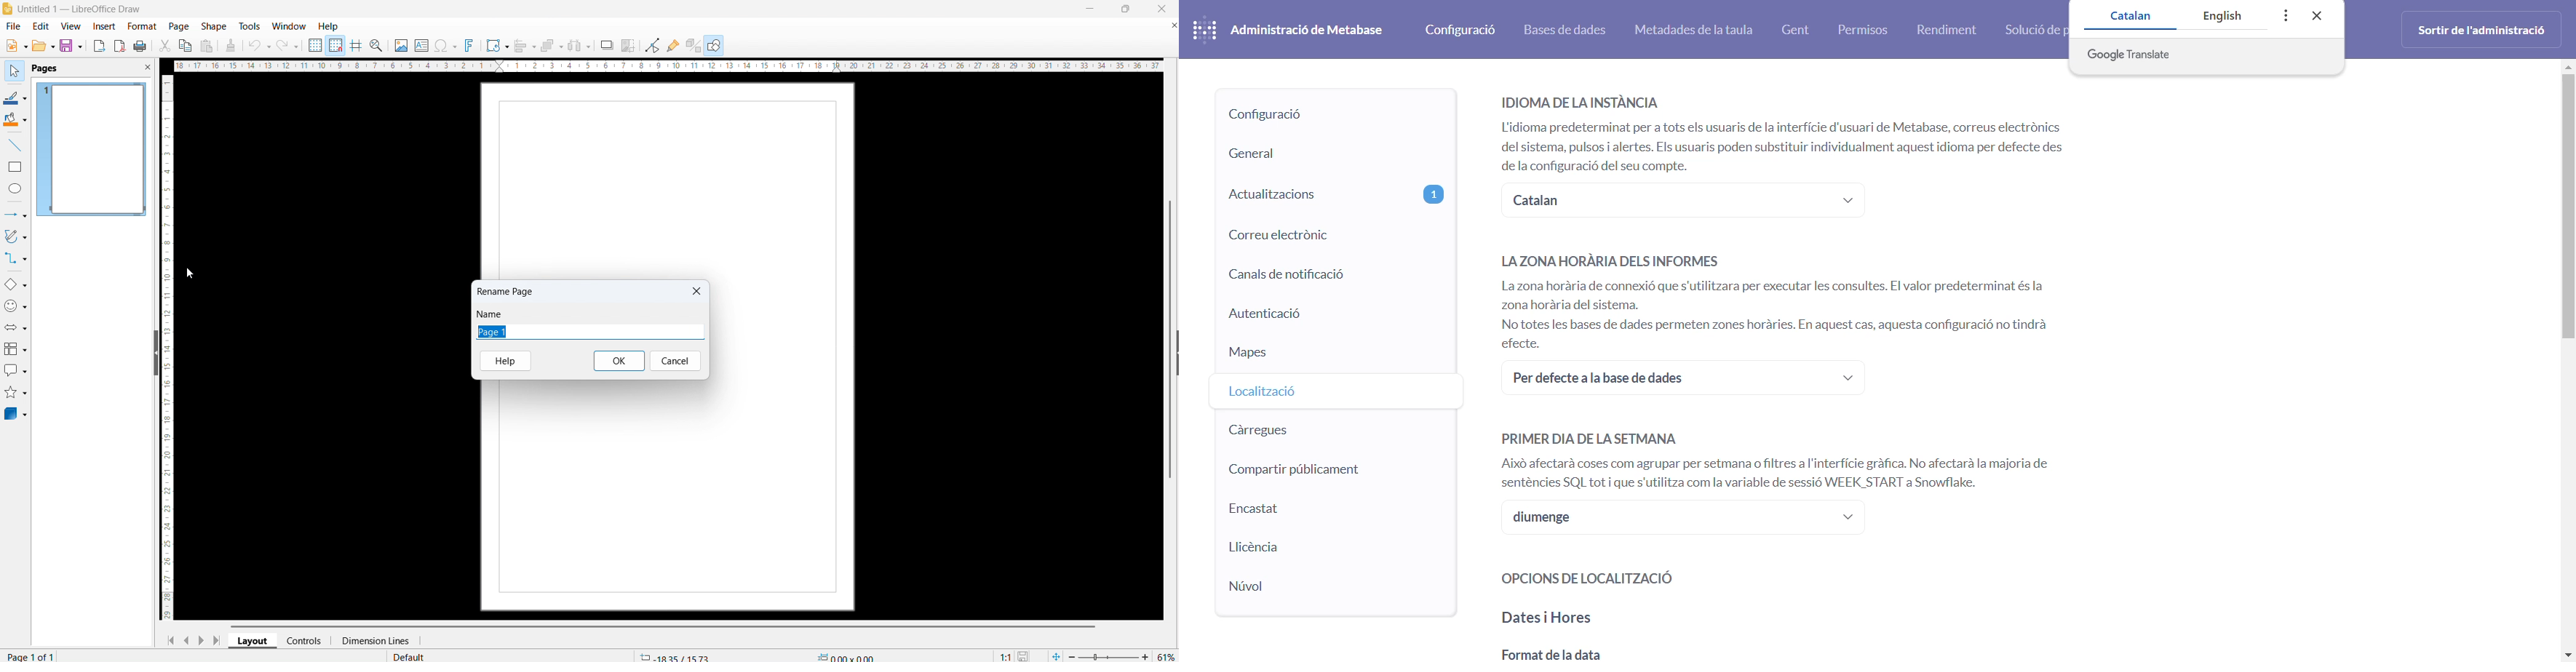 Image resolution: width=2576 pixels, height=672 pixels. I want to click on logo, so click(7, 9).